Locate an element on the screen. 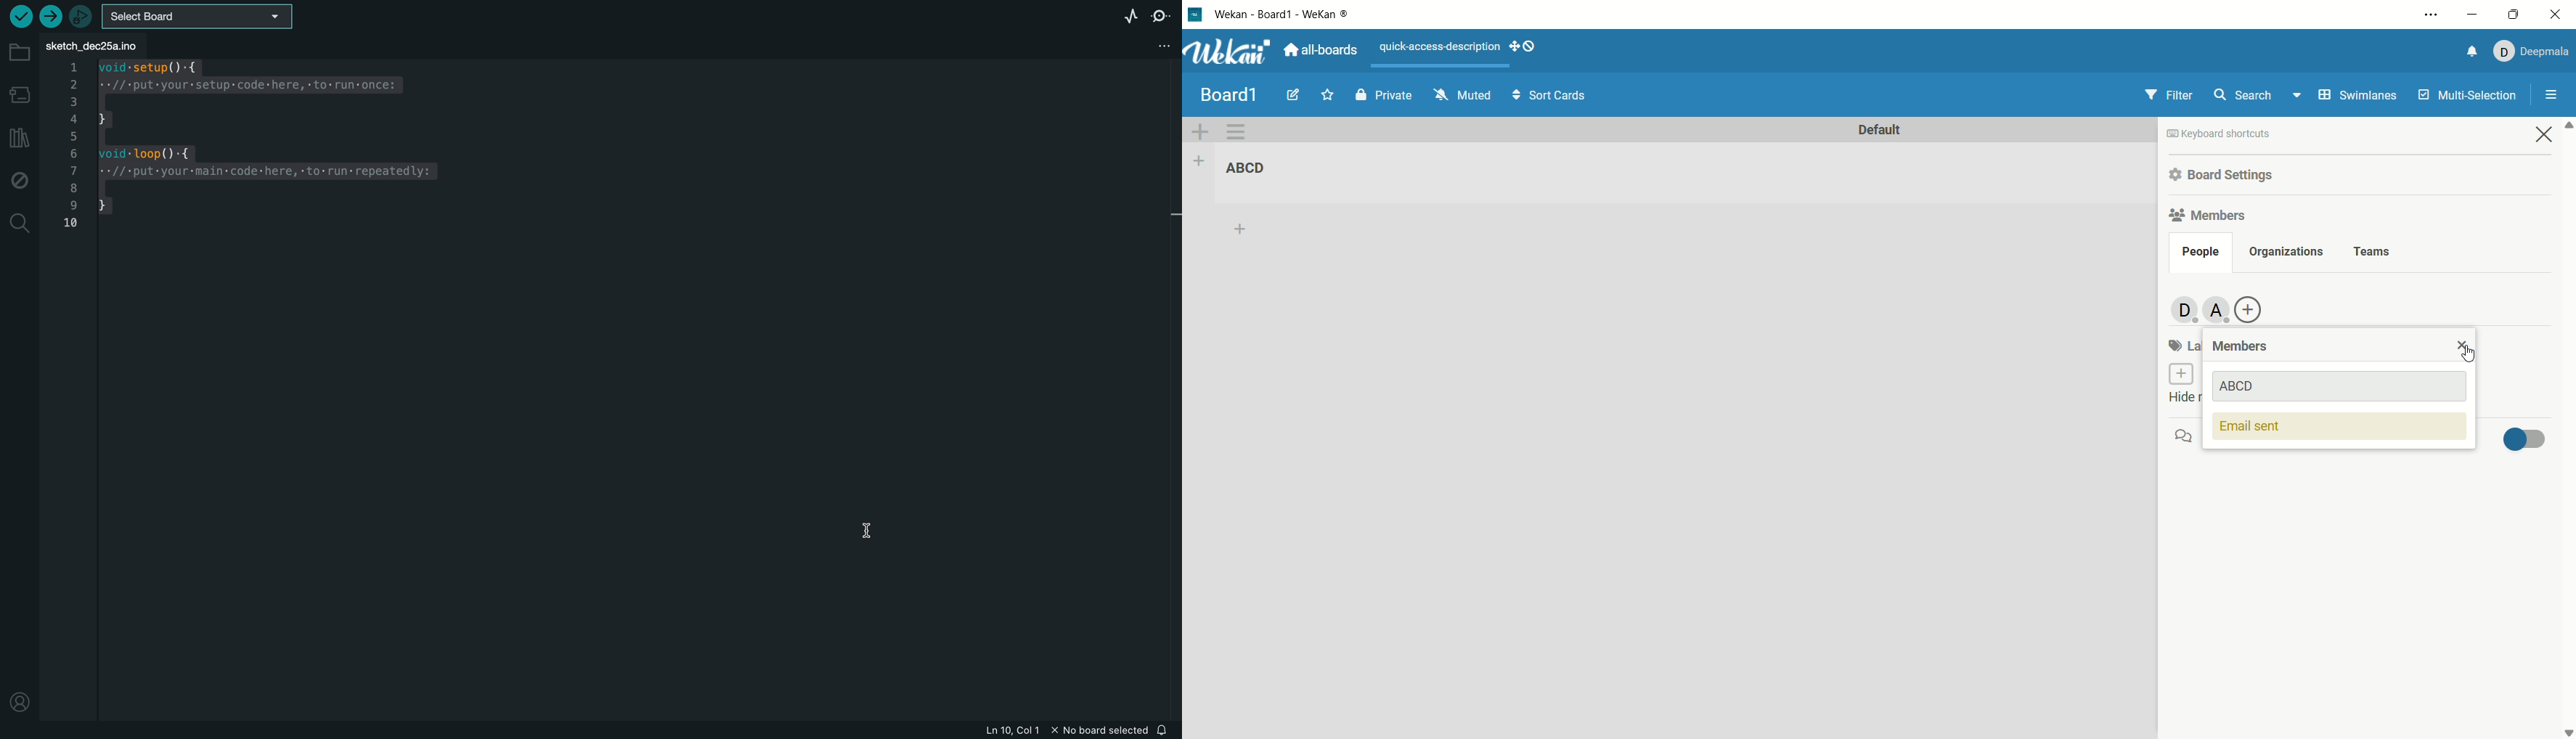  new member name is located at coordinates (2344, 387).